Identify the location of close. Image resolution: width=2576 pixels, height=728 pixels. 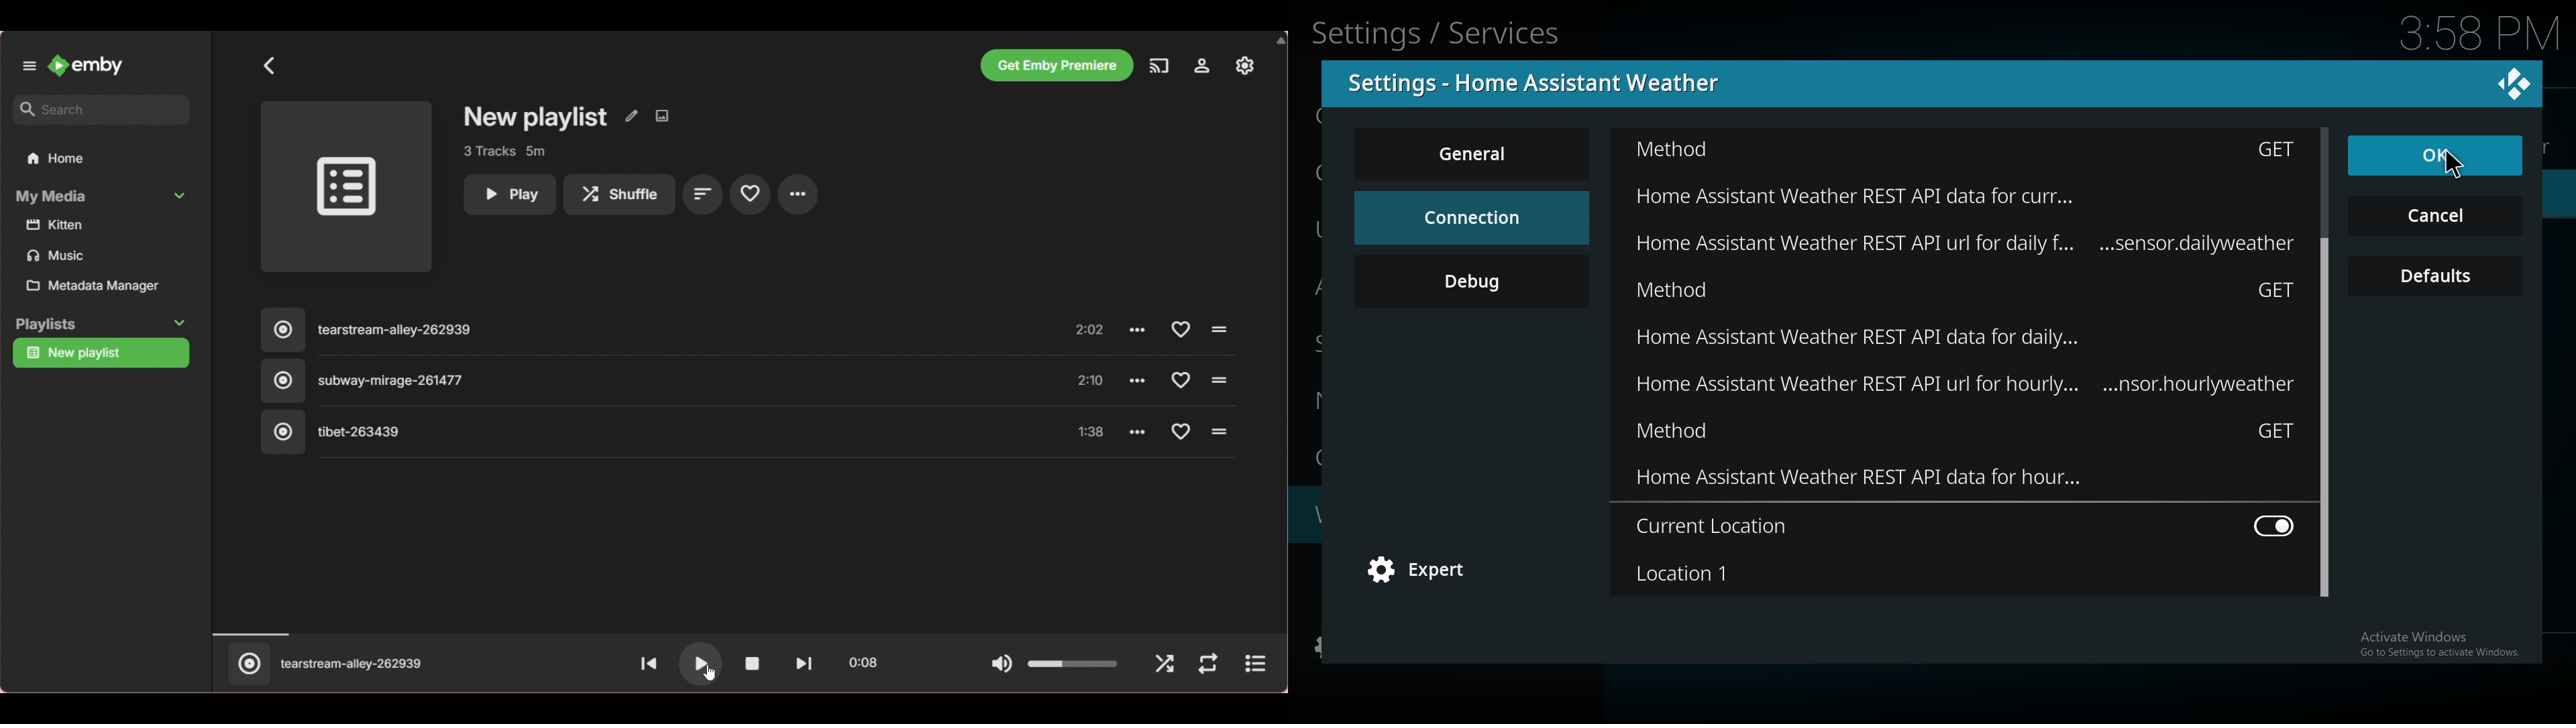
(2514, 82).